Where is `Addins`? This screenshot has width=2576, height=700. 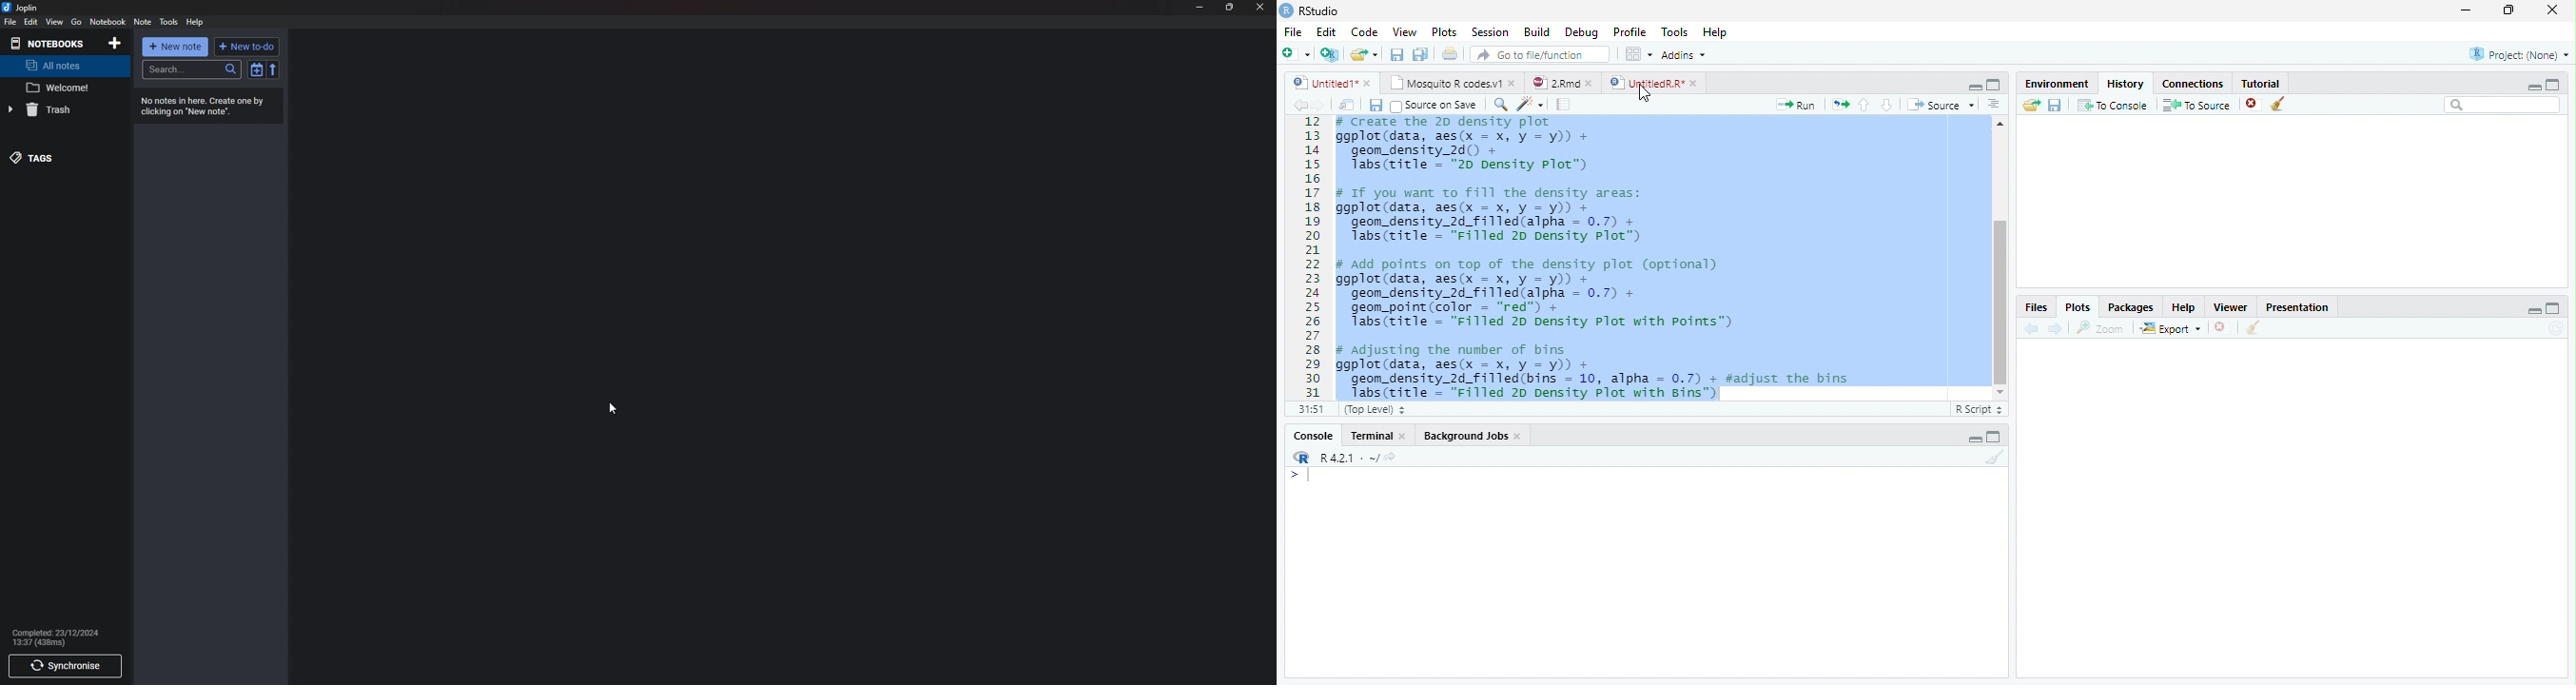 Addins is located at coordinates (1683, 54).